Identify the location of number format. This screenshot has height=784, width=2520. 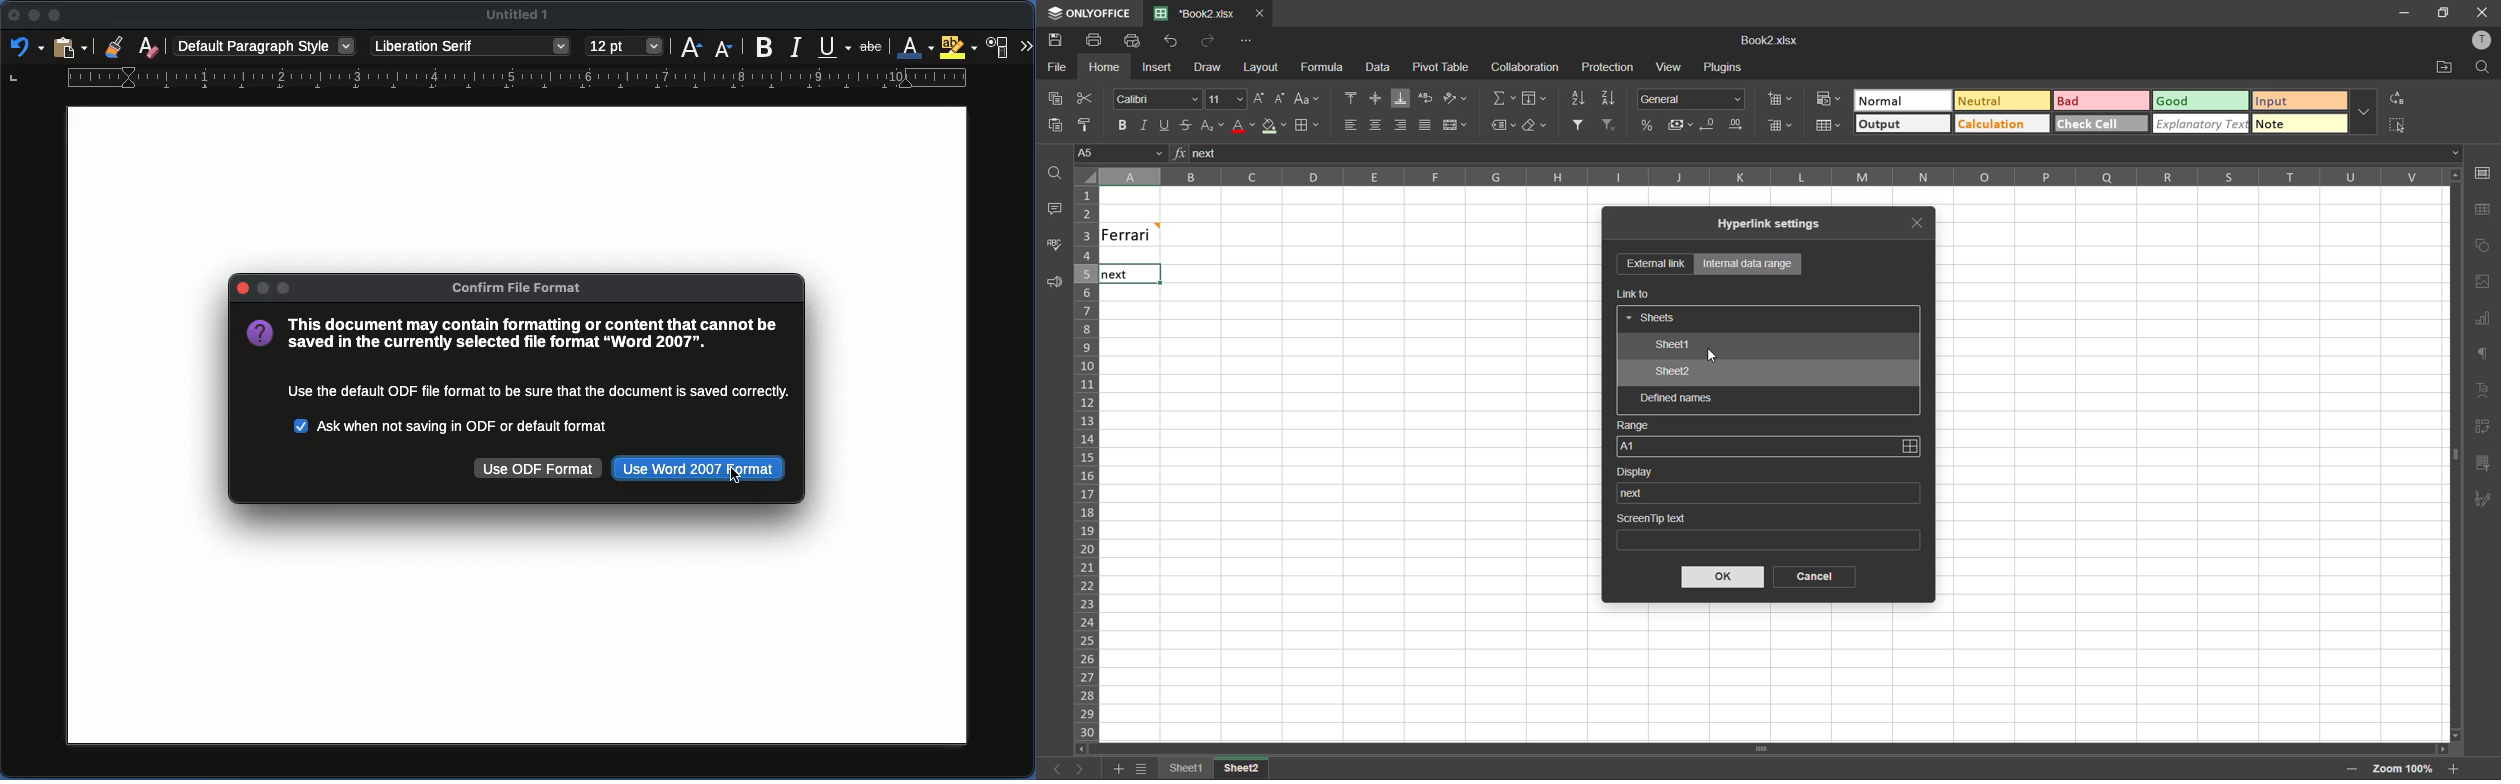
(1692, 99).